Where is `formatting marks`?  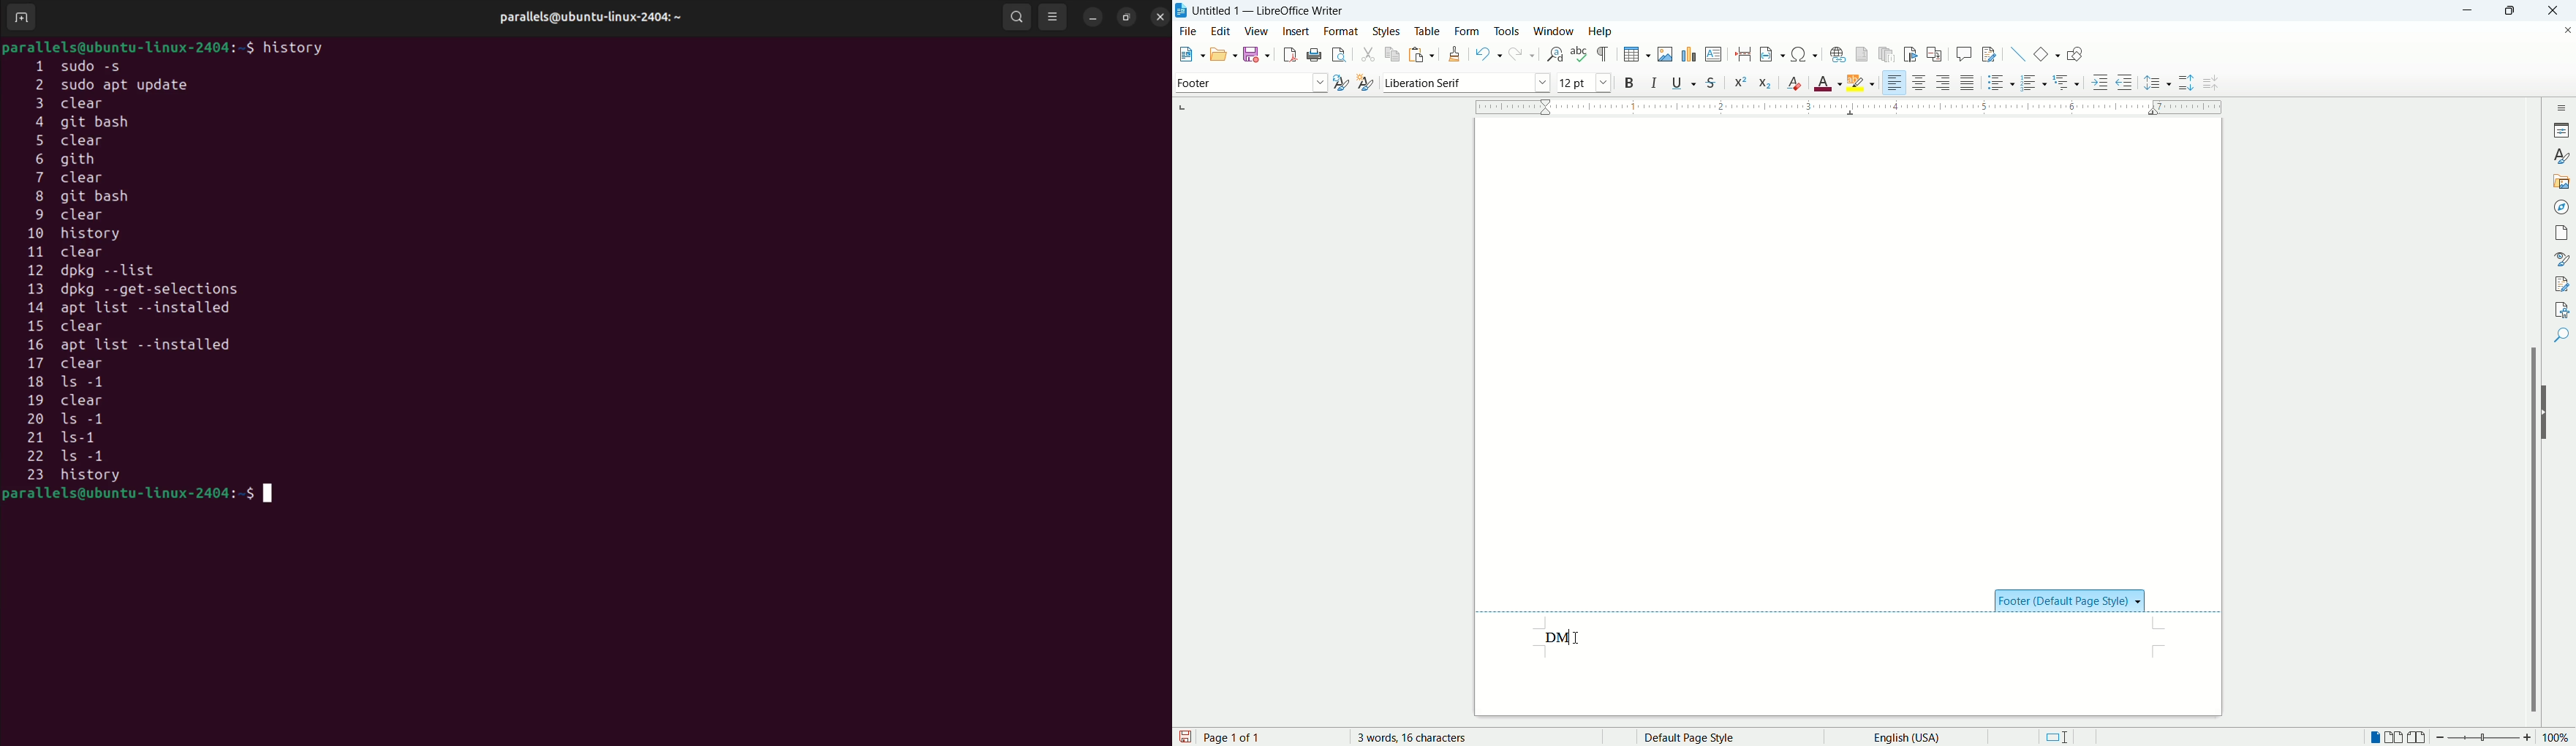 formatting marks is located at coordinates (1606, 53).